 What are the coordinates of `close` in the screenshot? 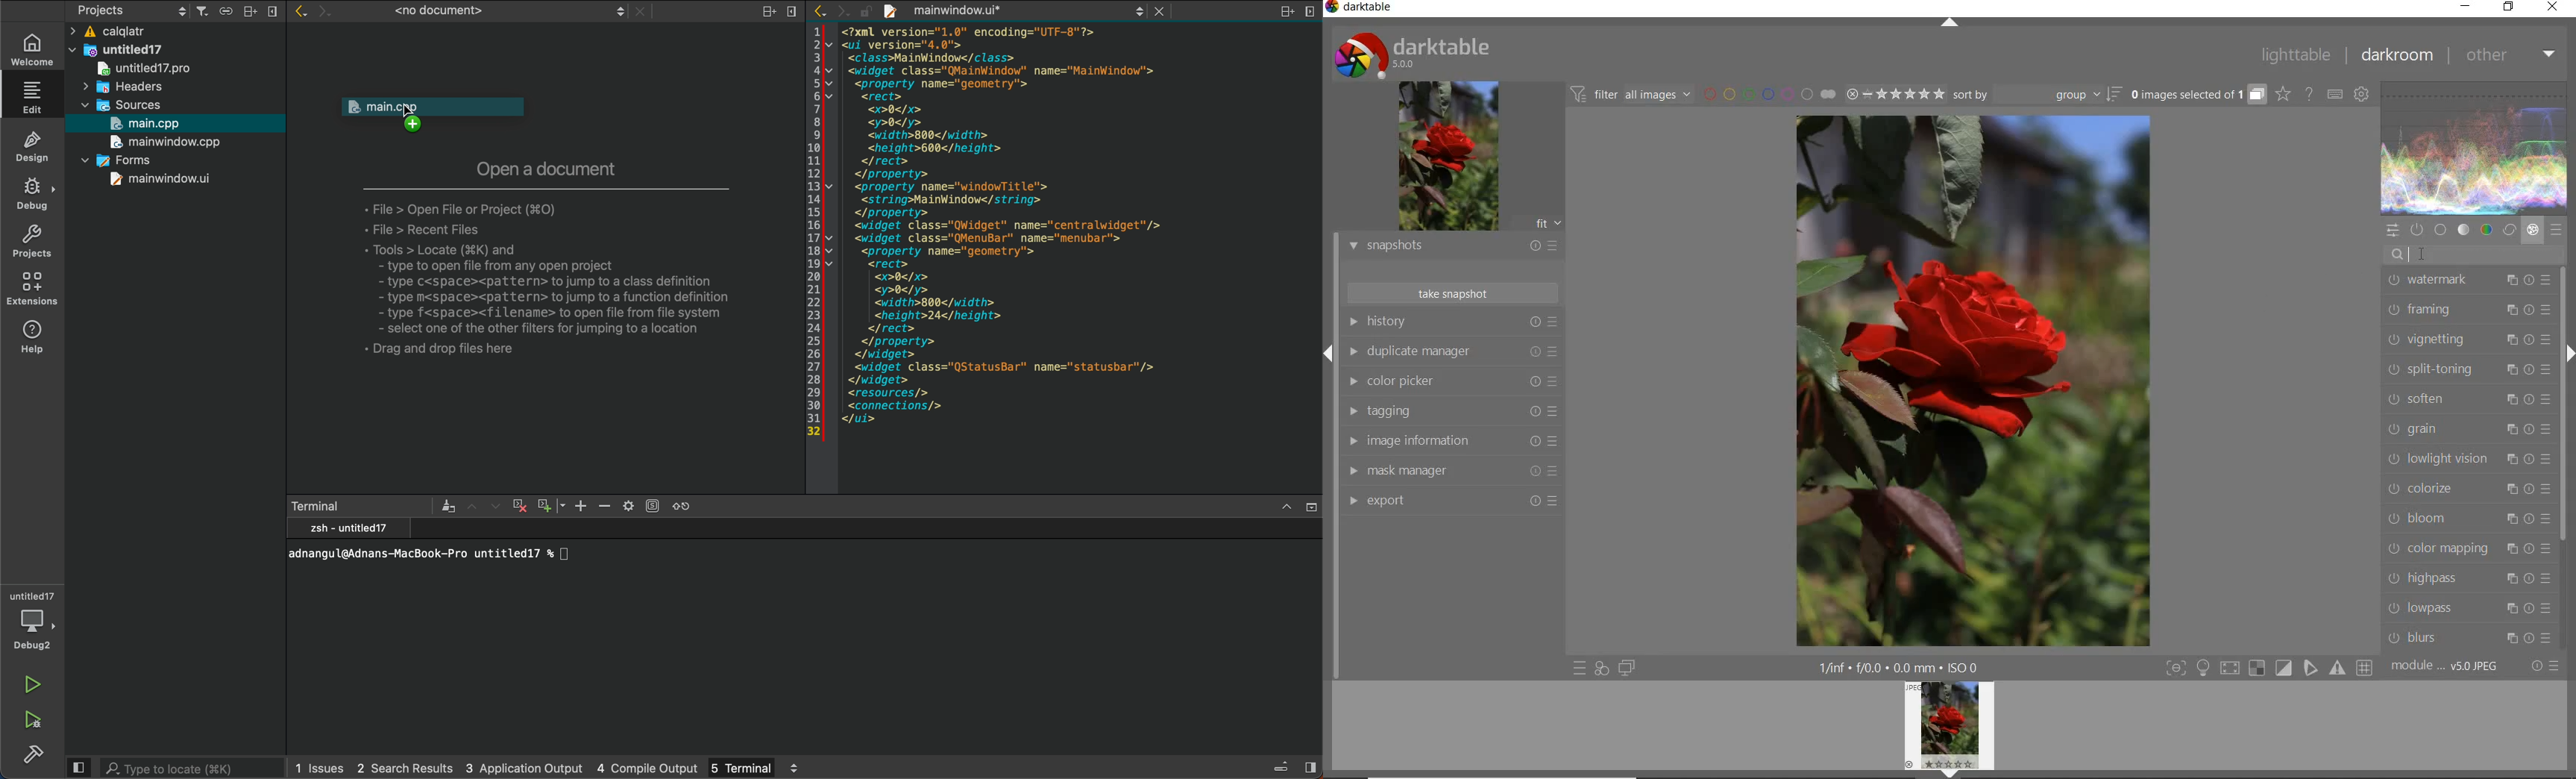 It's located at (1311, 508).